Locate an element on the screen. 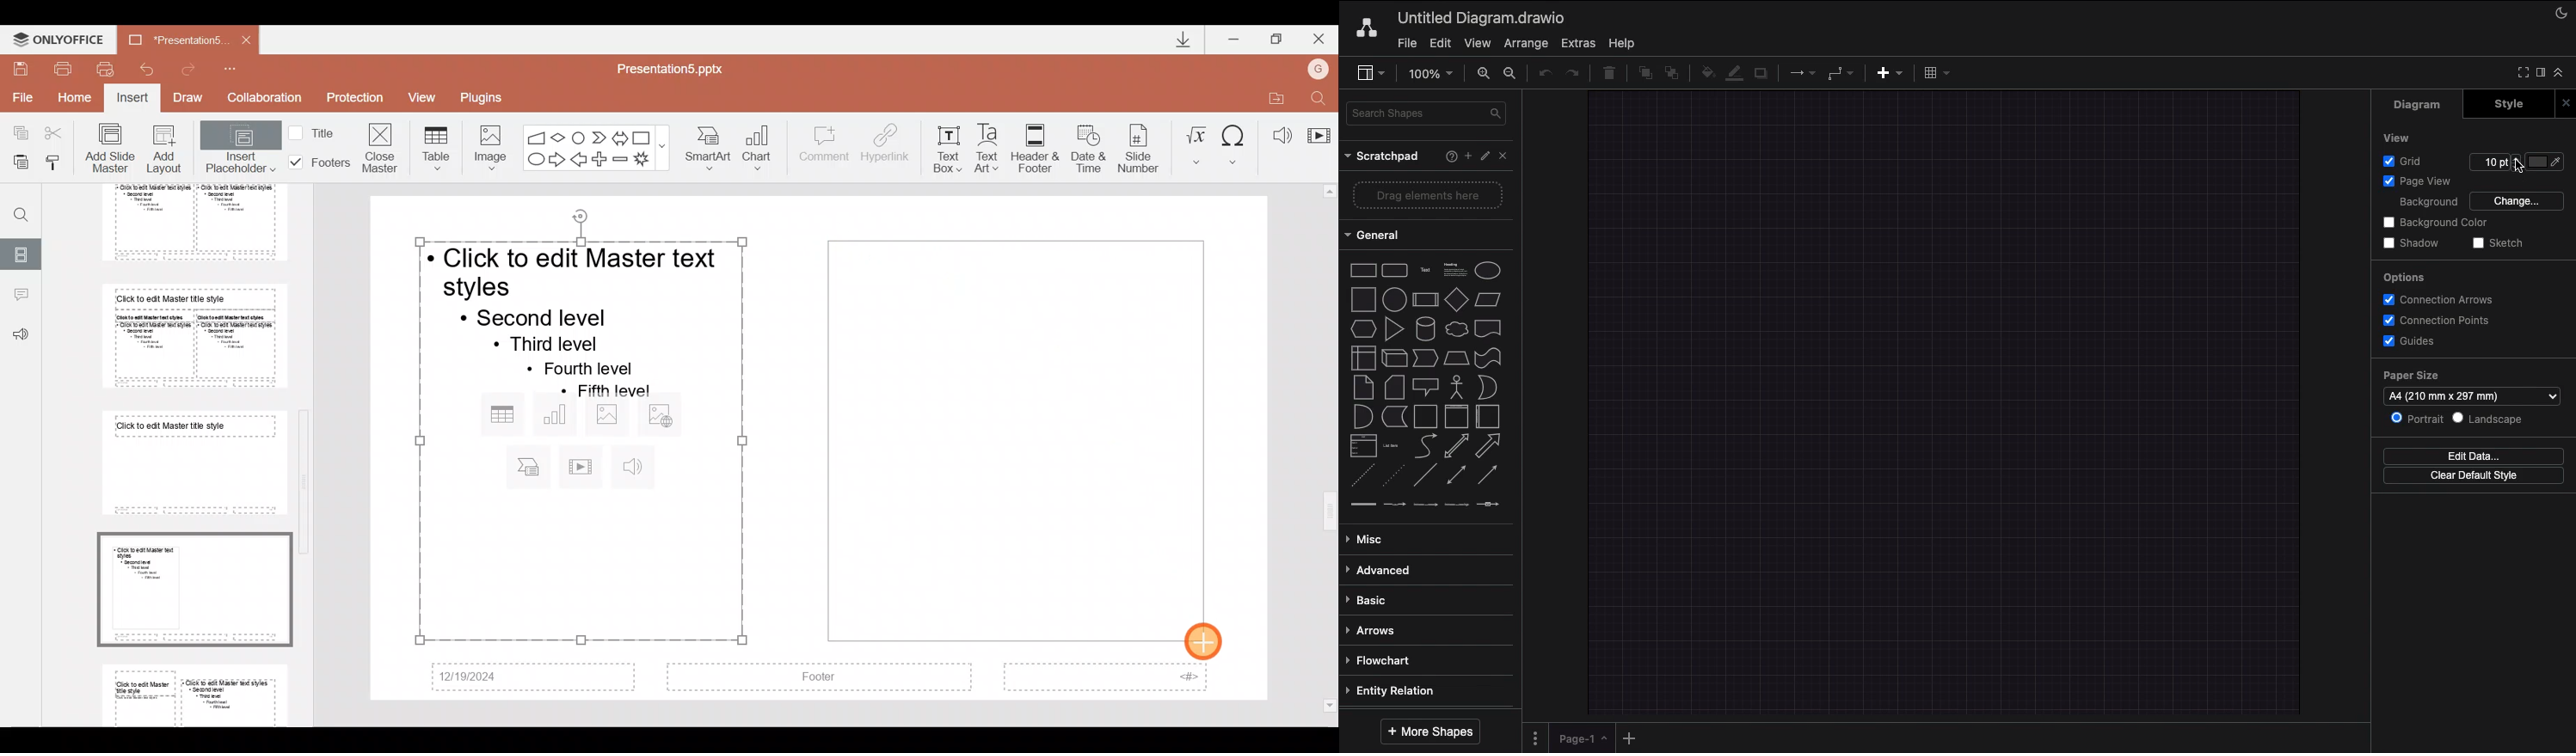  Zoom in is located at coordinates (1482, 73).